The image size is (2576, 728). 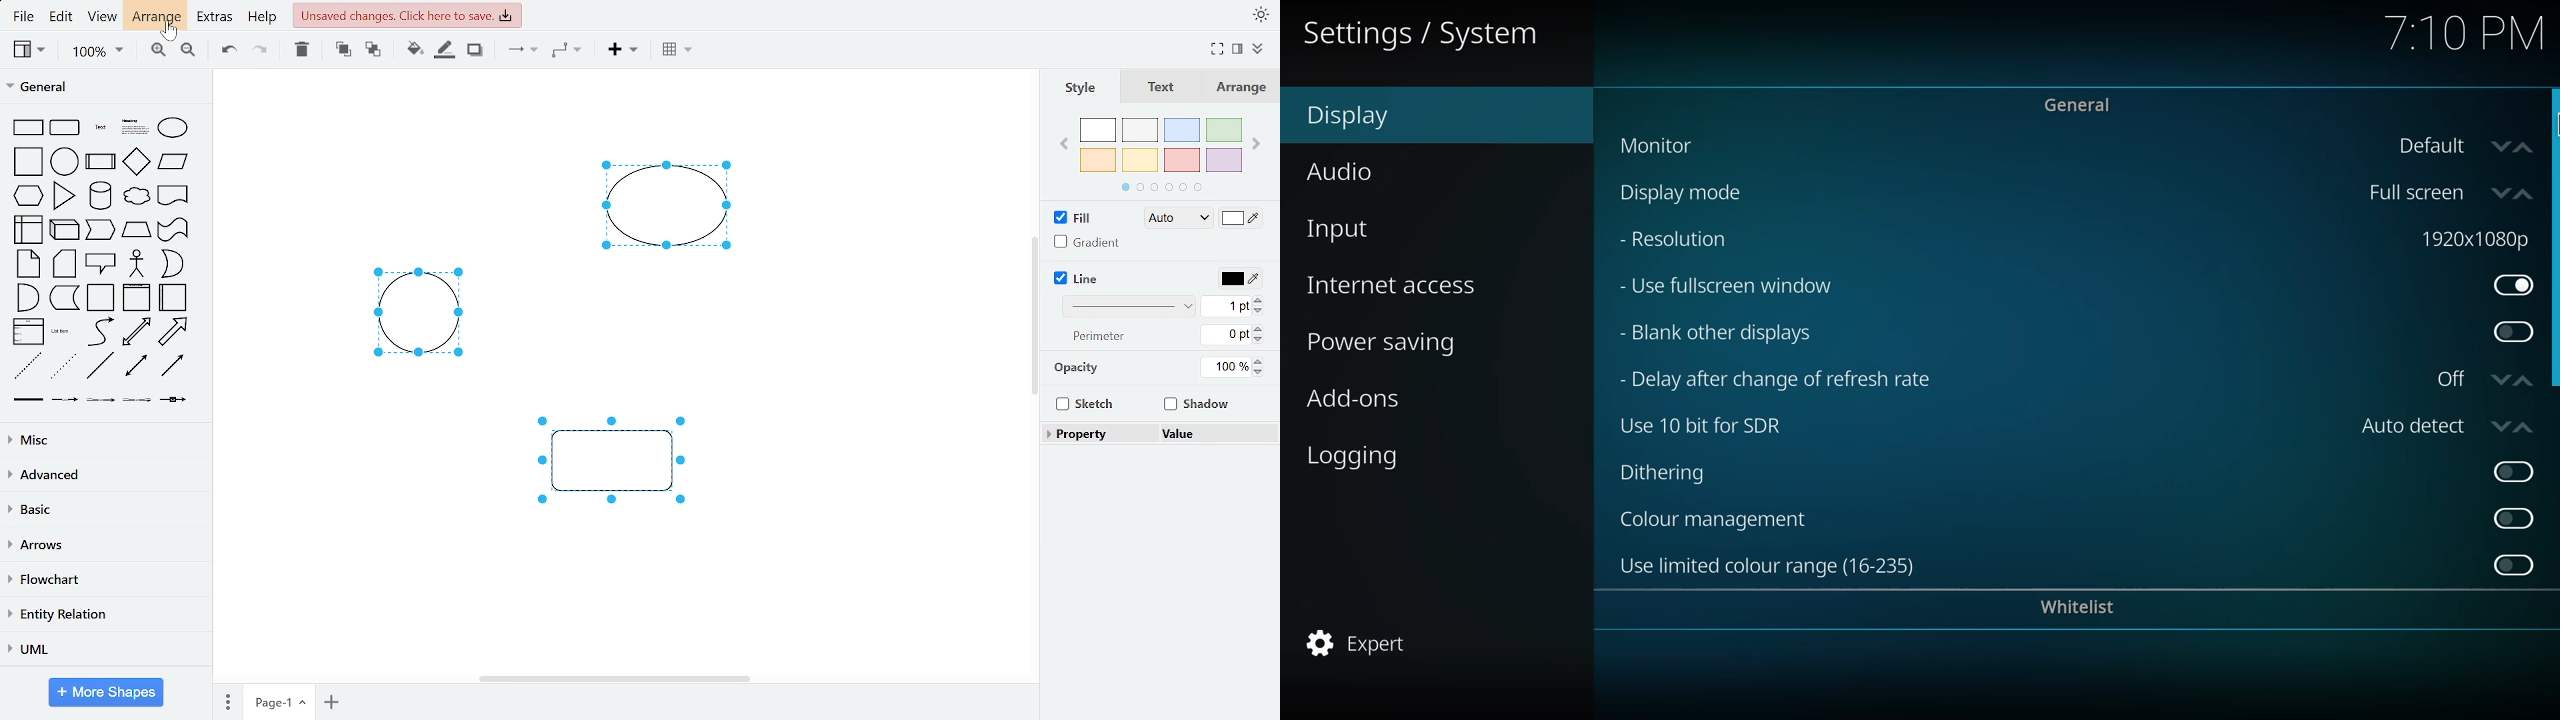 I want to click on 1 pt, so click(x=1227, y=307).